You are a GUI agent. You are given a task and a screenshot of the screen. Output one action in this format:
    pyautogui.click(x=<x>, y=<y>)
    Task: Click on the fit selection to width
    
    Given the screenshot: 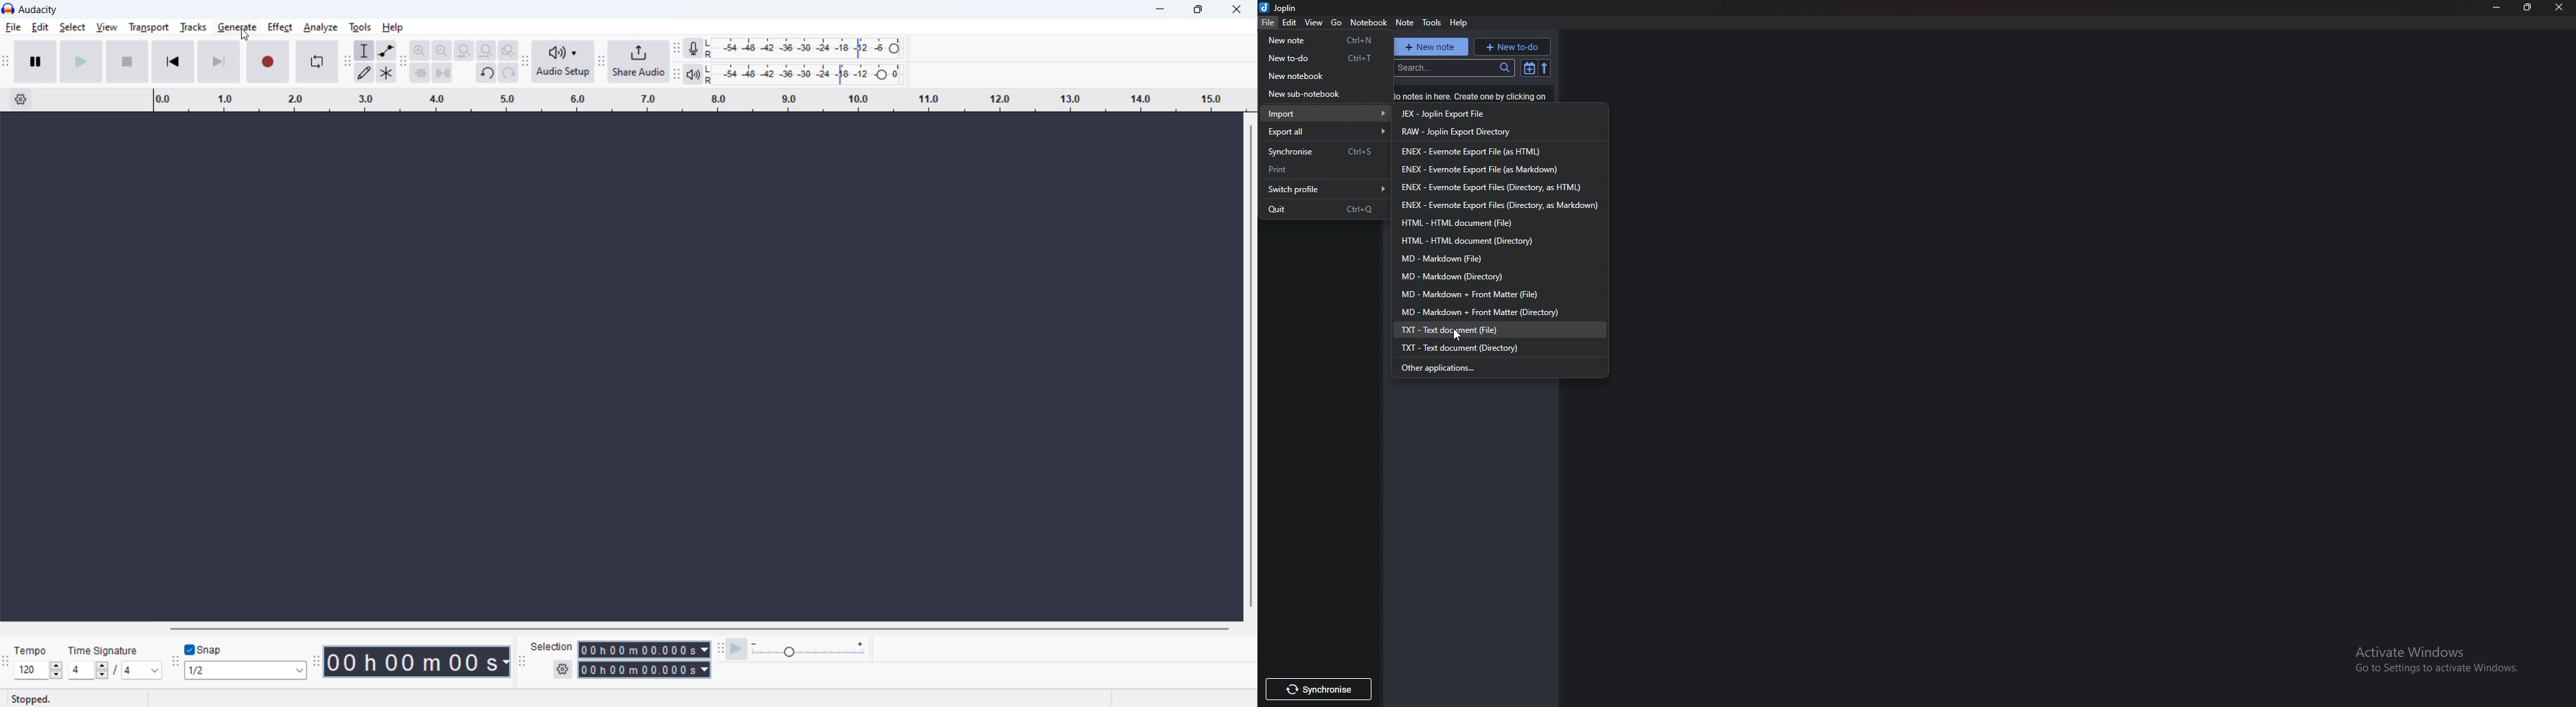 What is the action you would take?
    pyautogui.click(x=464, y=50)
    